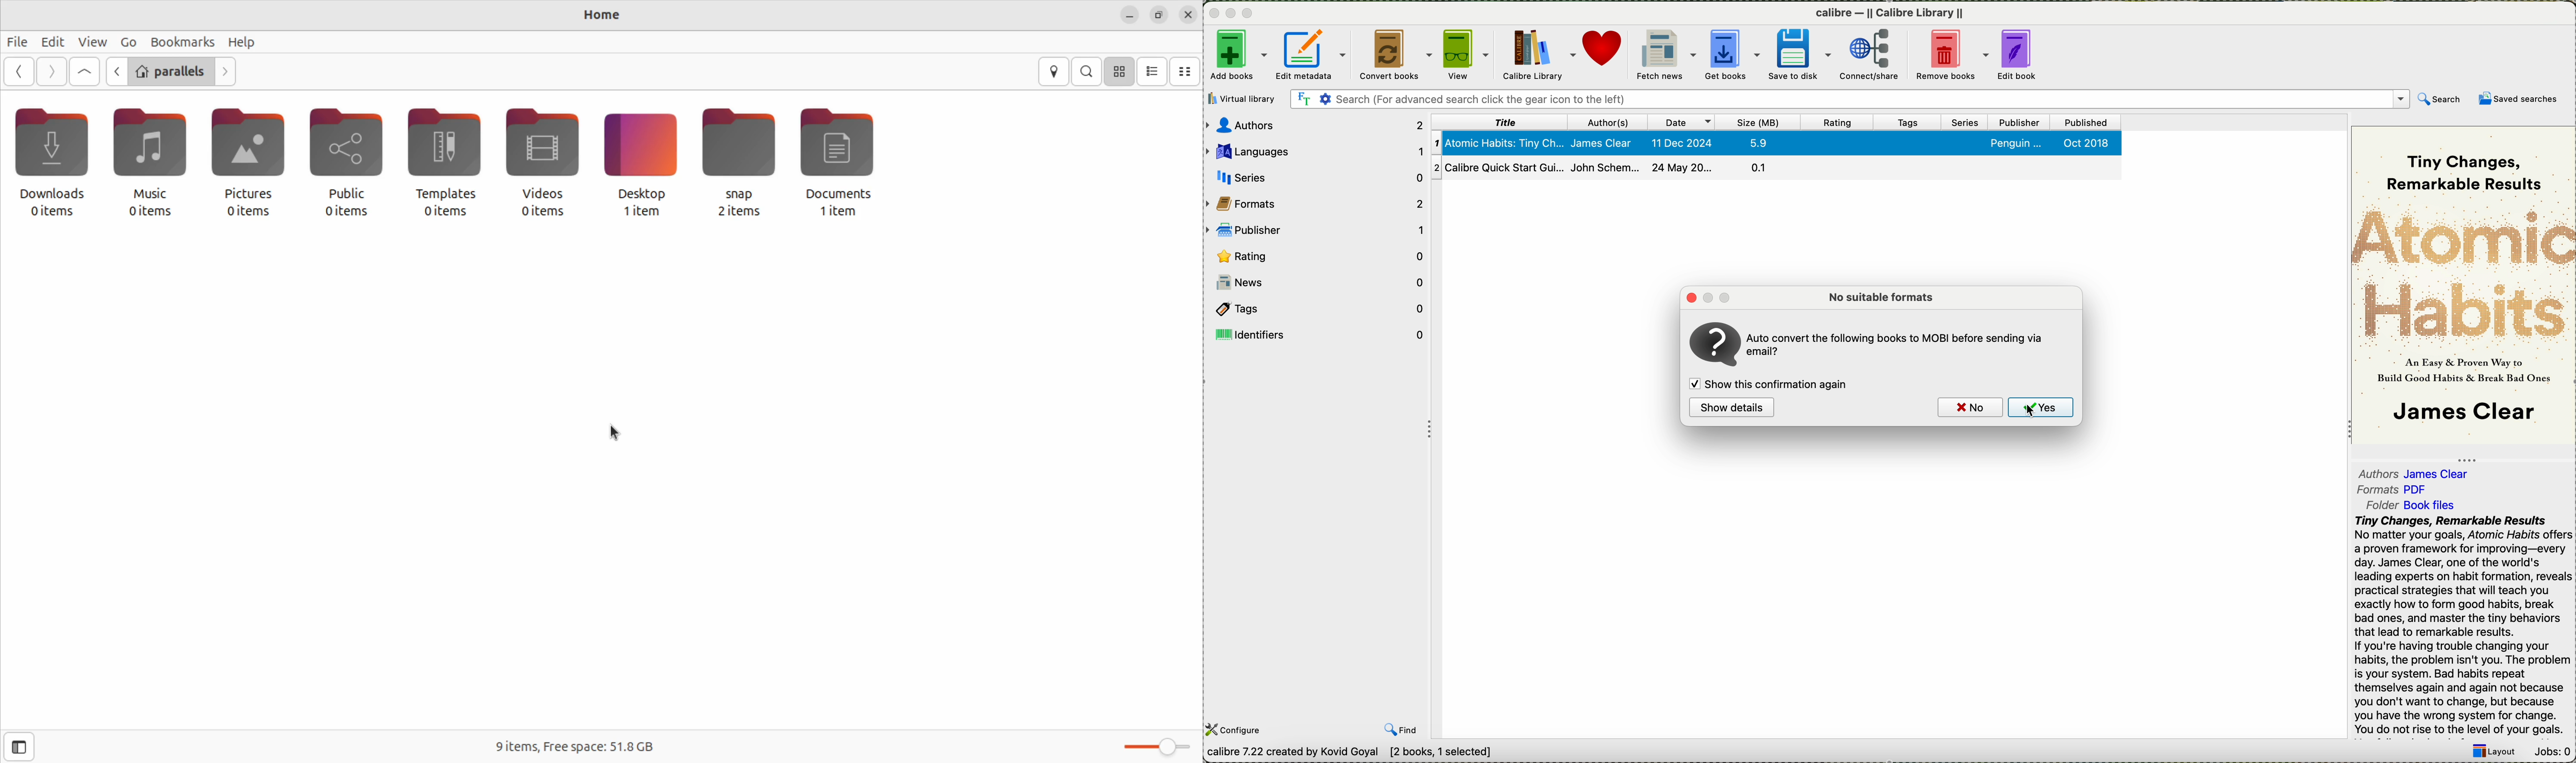  Describe the element at coordinates (2495, 752) in the screenshot. I see `layout` at that location.